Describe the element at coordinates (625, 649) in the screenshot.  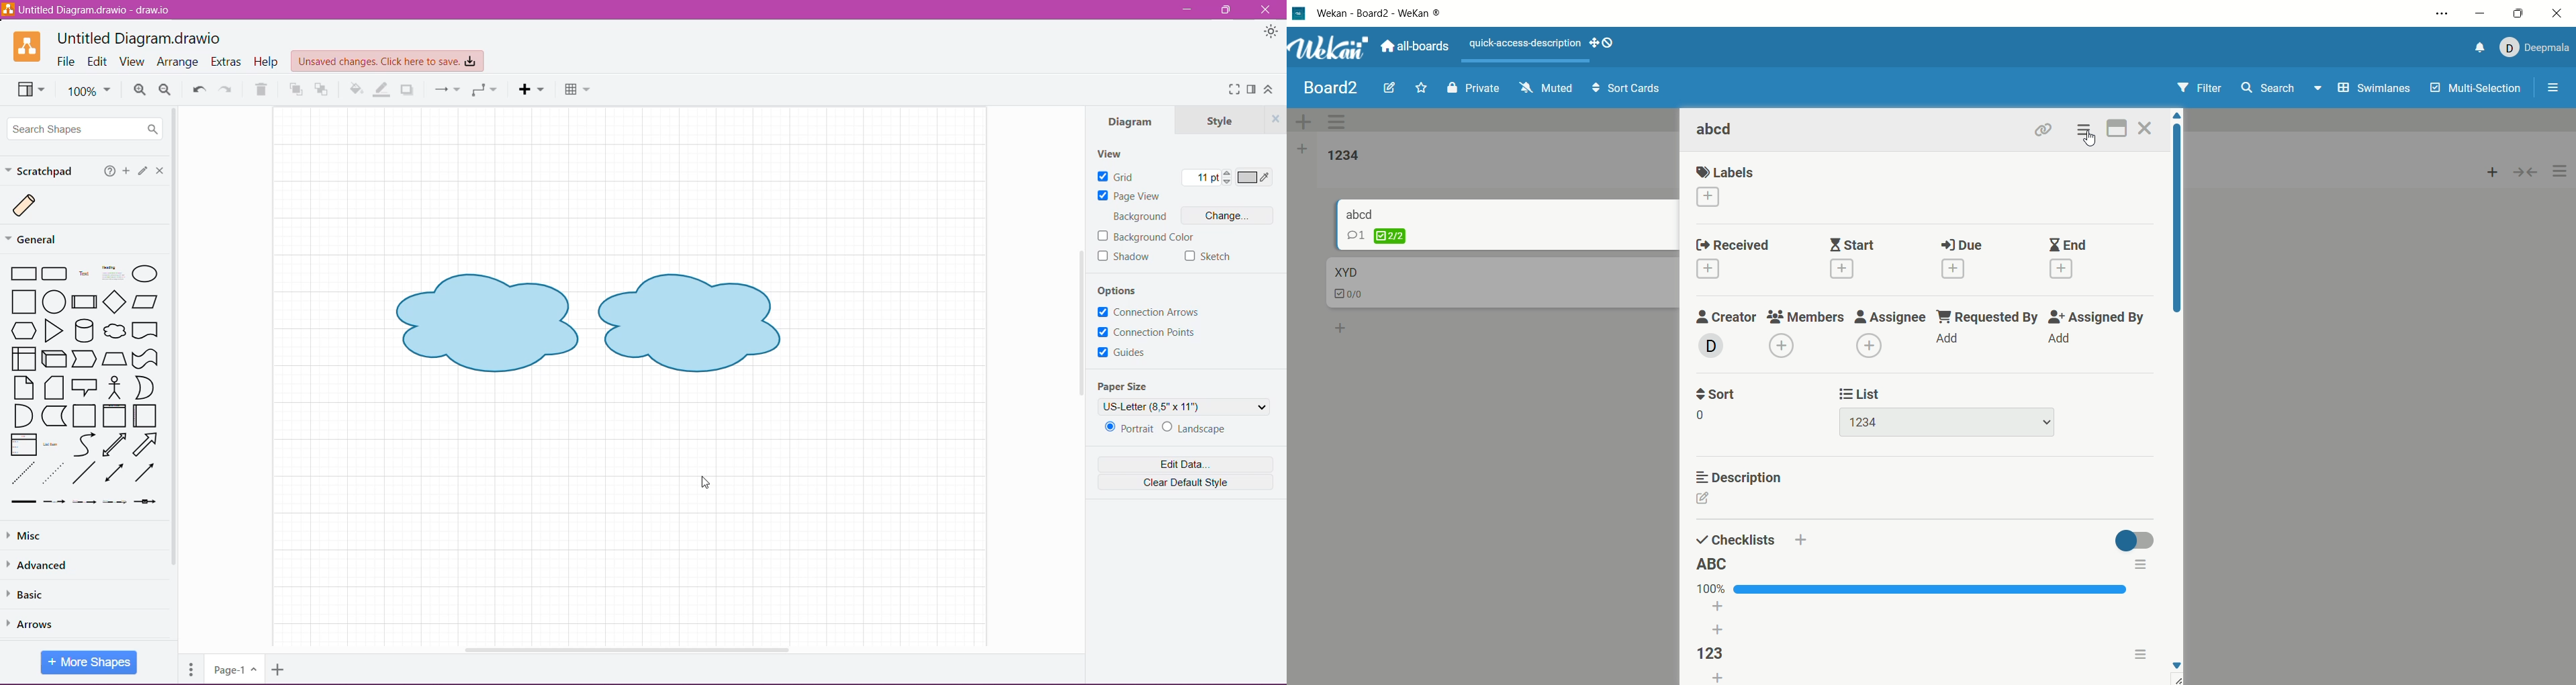
I see `Horizontal Scroll Bar` at that location.